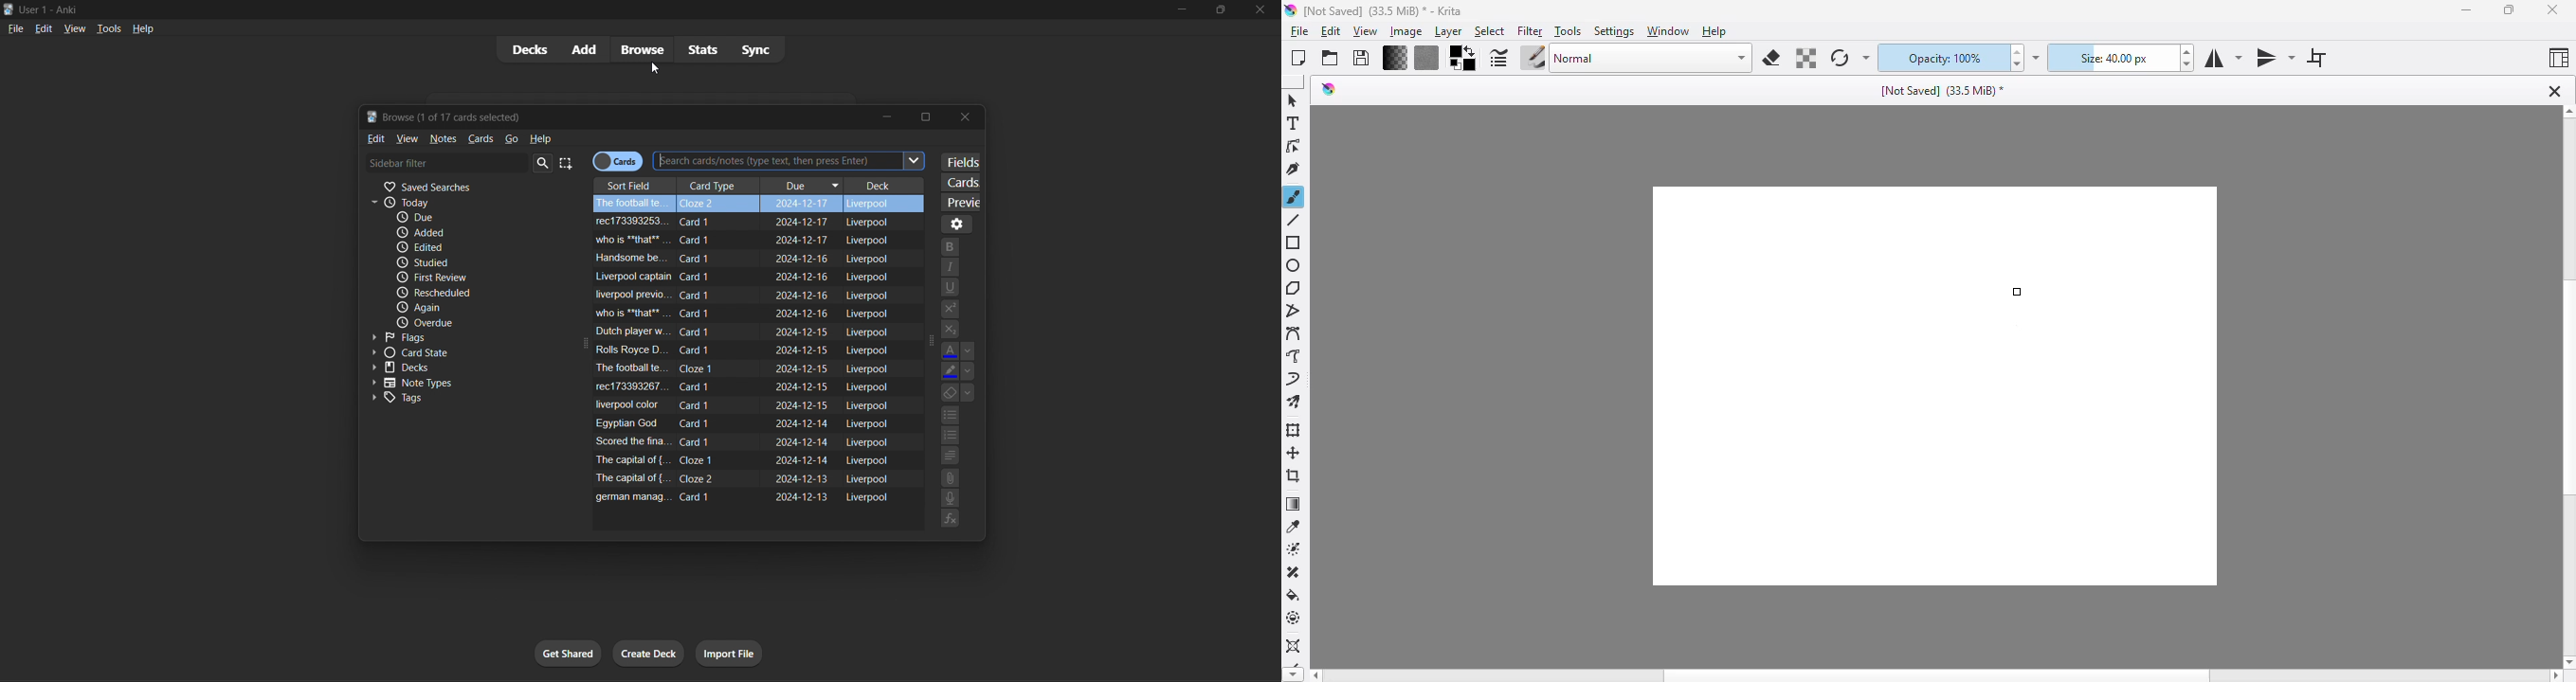  What do you see at coordinates (451, 116) in the screenshot?
I see `browse window title bar` at bounding box center [451, 116].